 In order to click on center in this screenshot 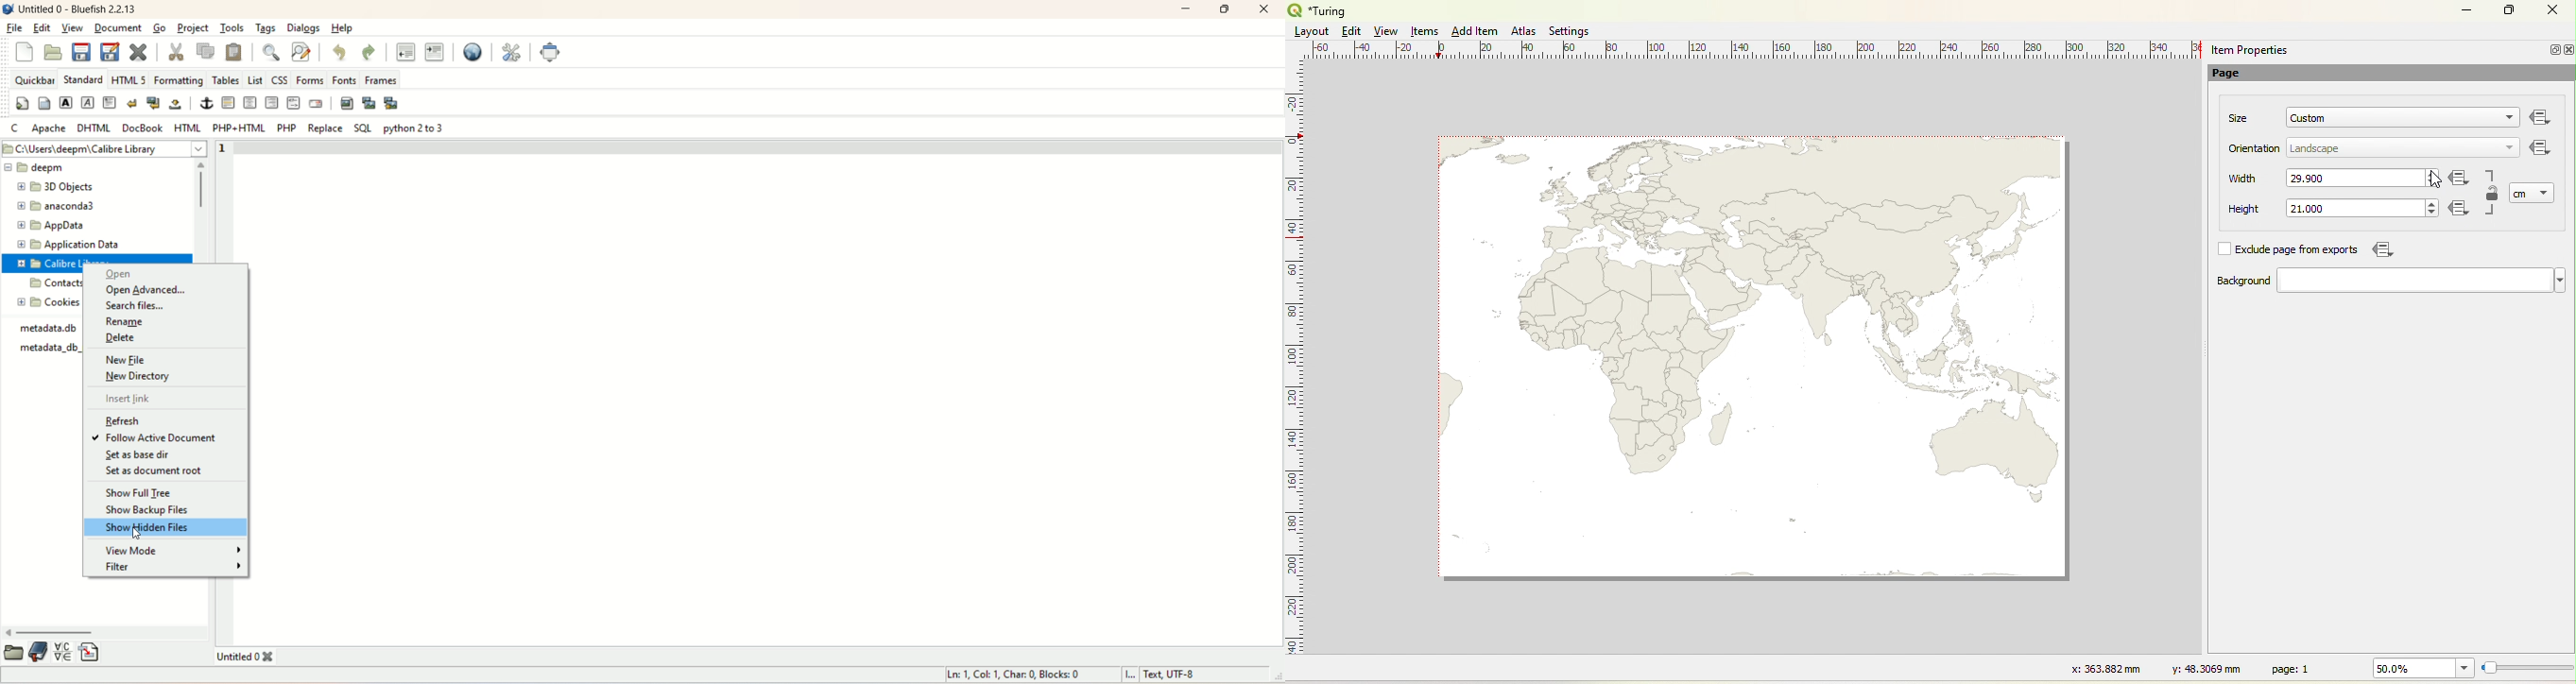, I will do `click(250, 102)`.